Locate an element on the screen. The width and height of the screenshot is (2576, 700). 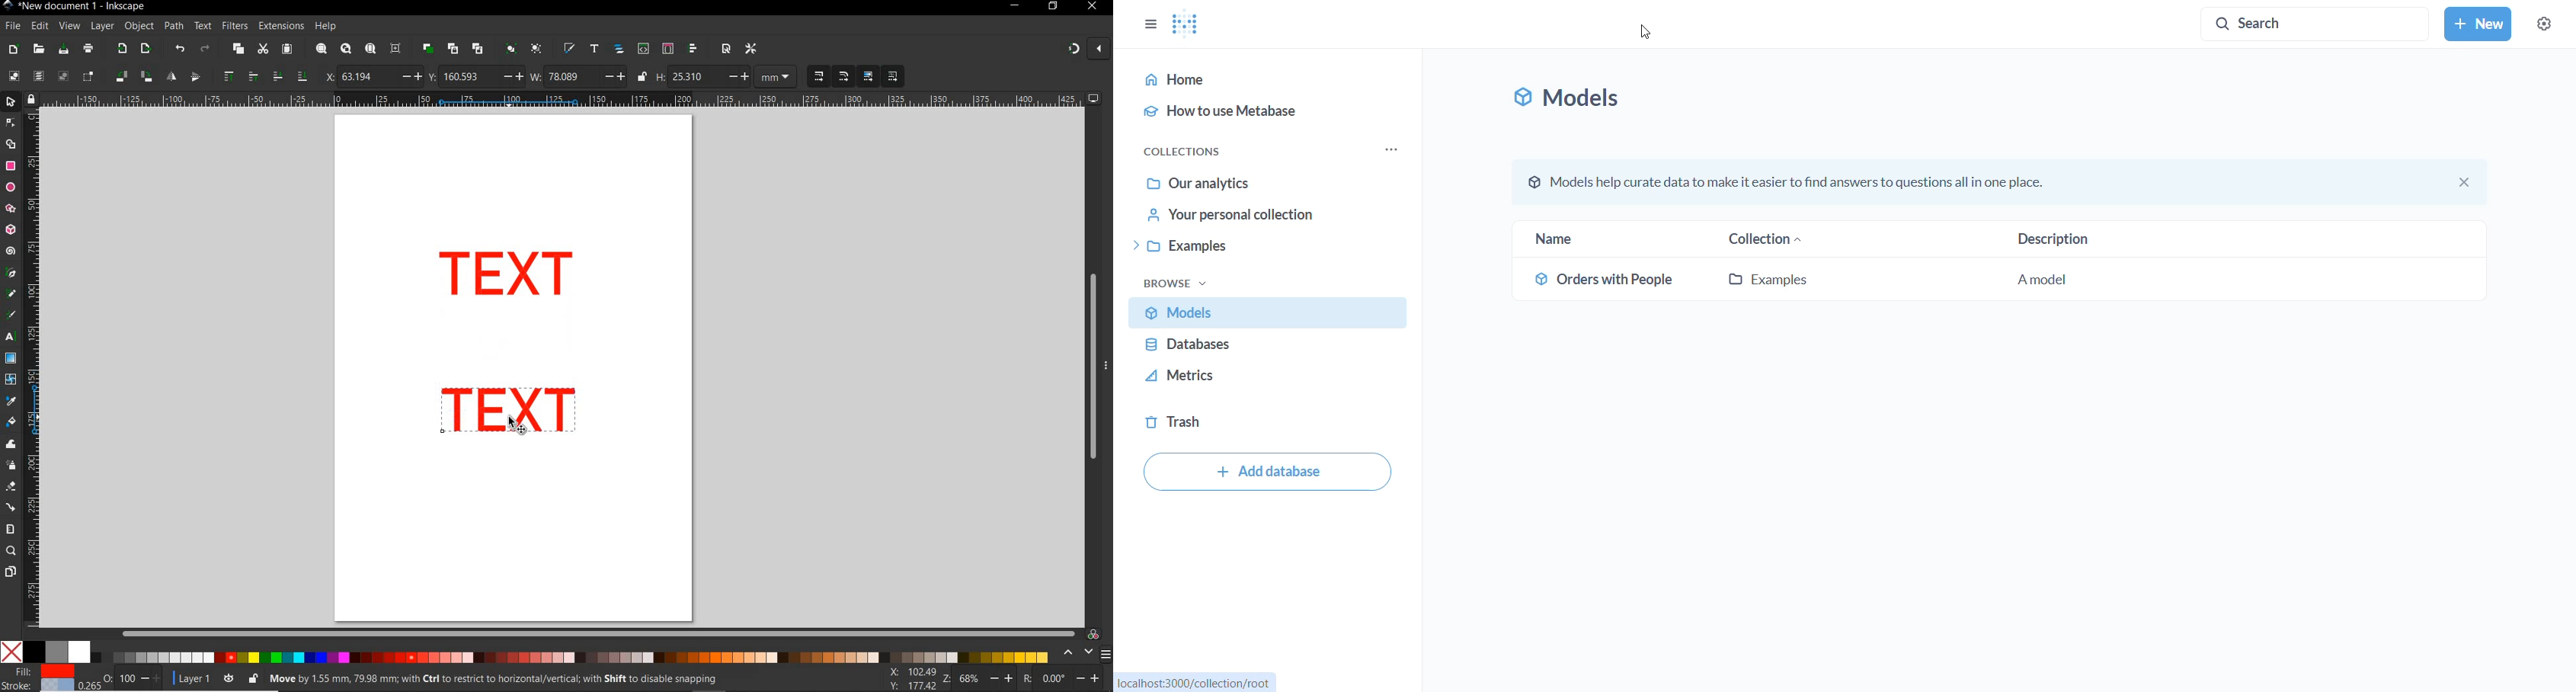
ENABLE SNAPPING TOOL is located at coordinates (1081, 50).